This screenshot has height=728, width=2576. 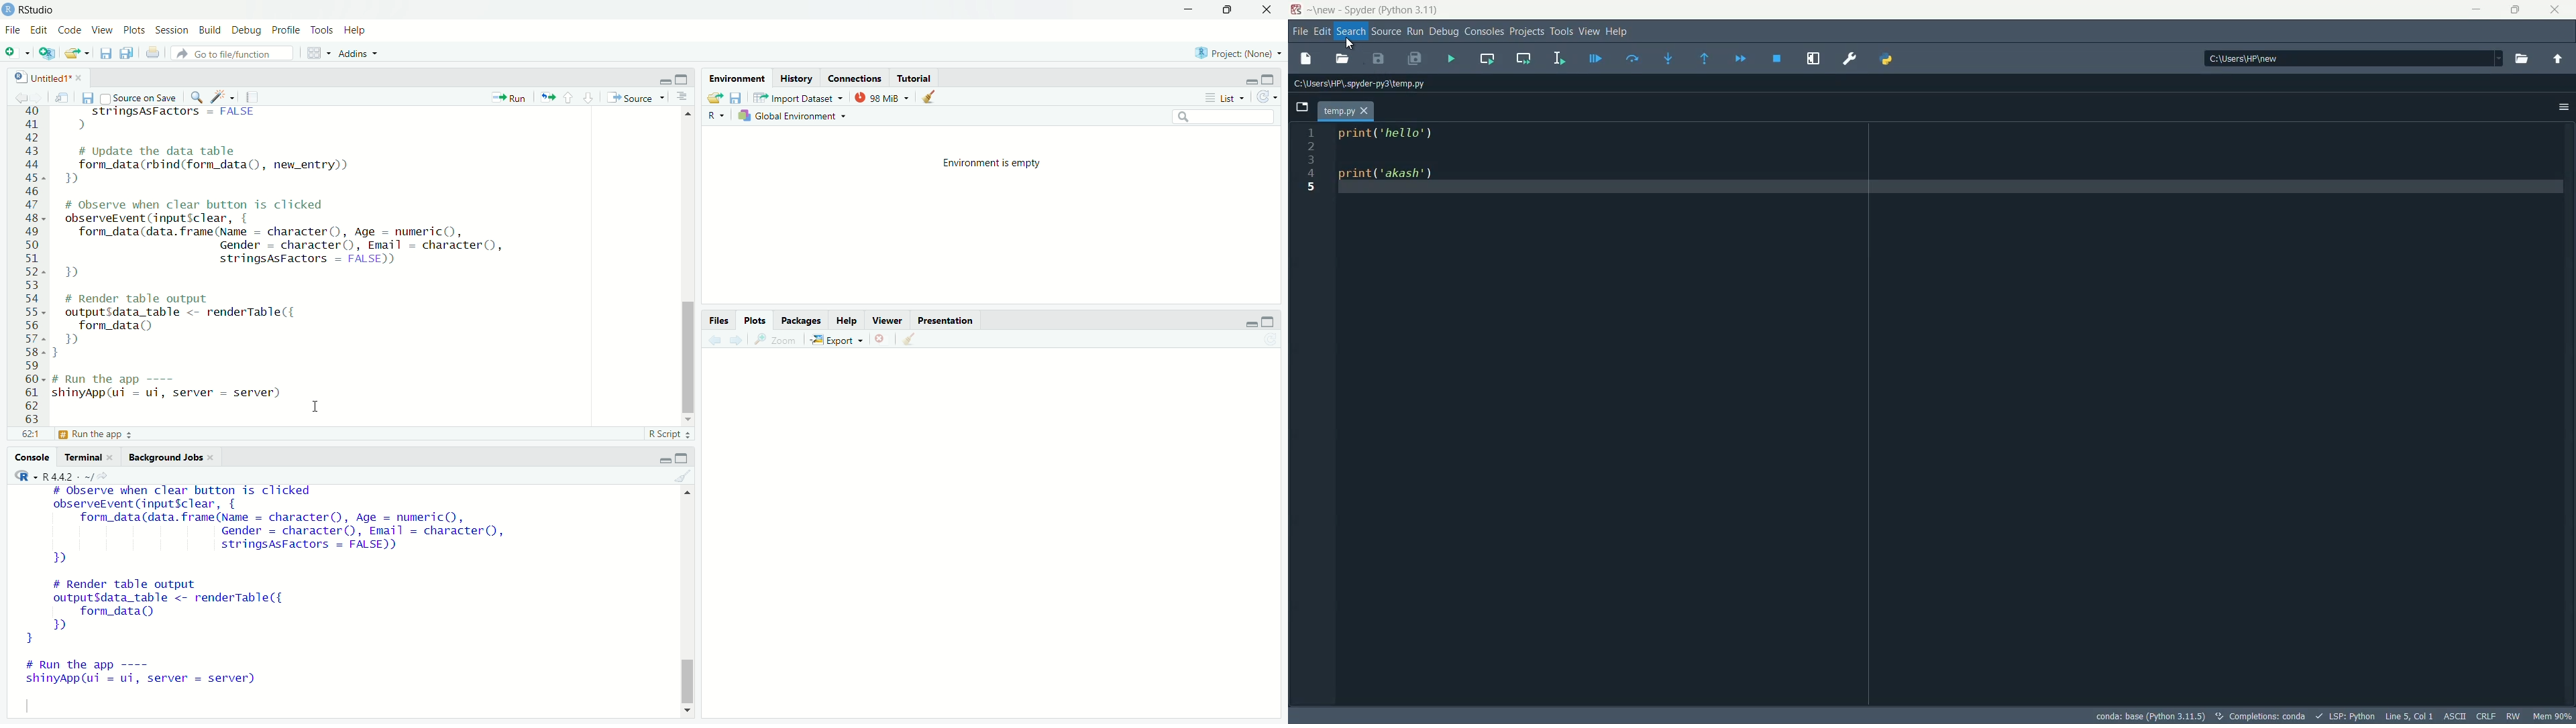 I want to click on source the contents of the active document, so click(x=634, y=98).